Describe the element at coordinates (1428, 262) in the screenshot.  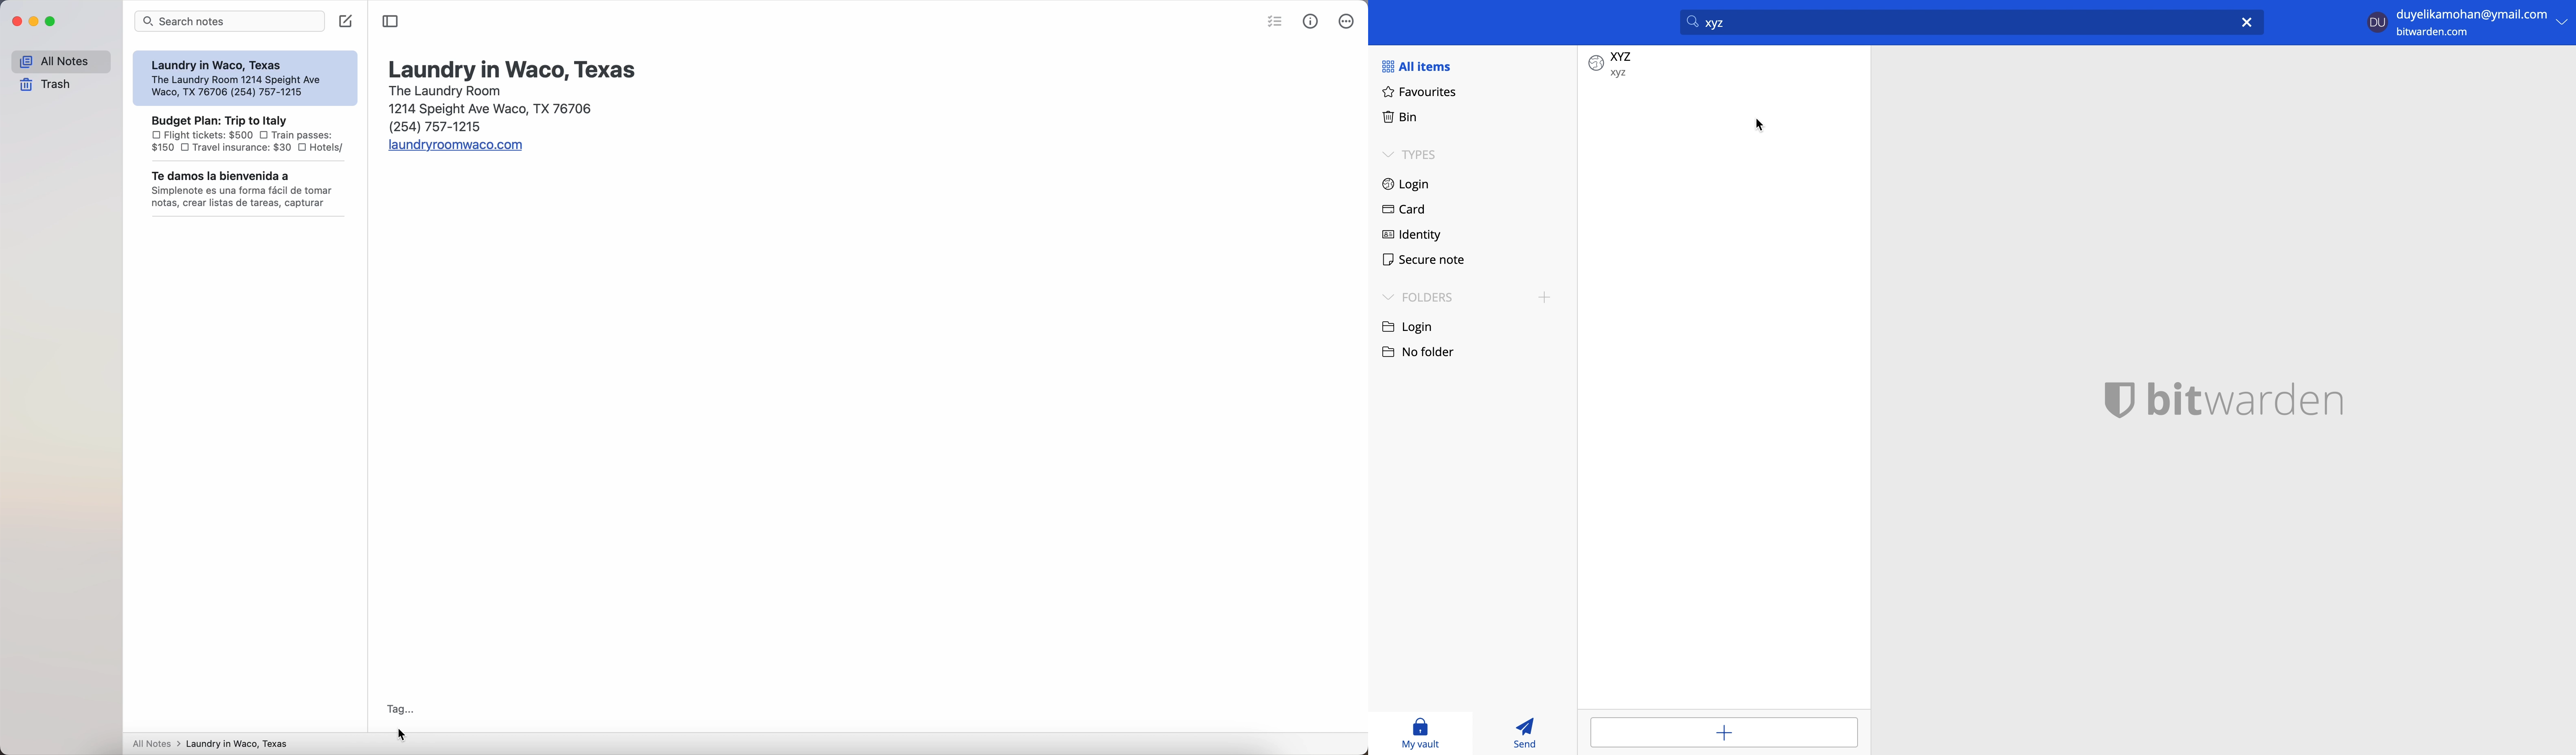
I see `secure note` at that location.